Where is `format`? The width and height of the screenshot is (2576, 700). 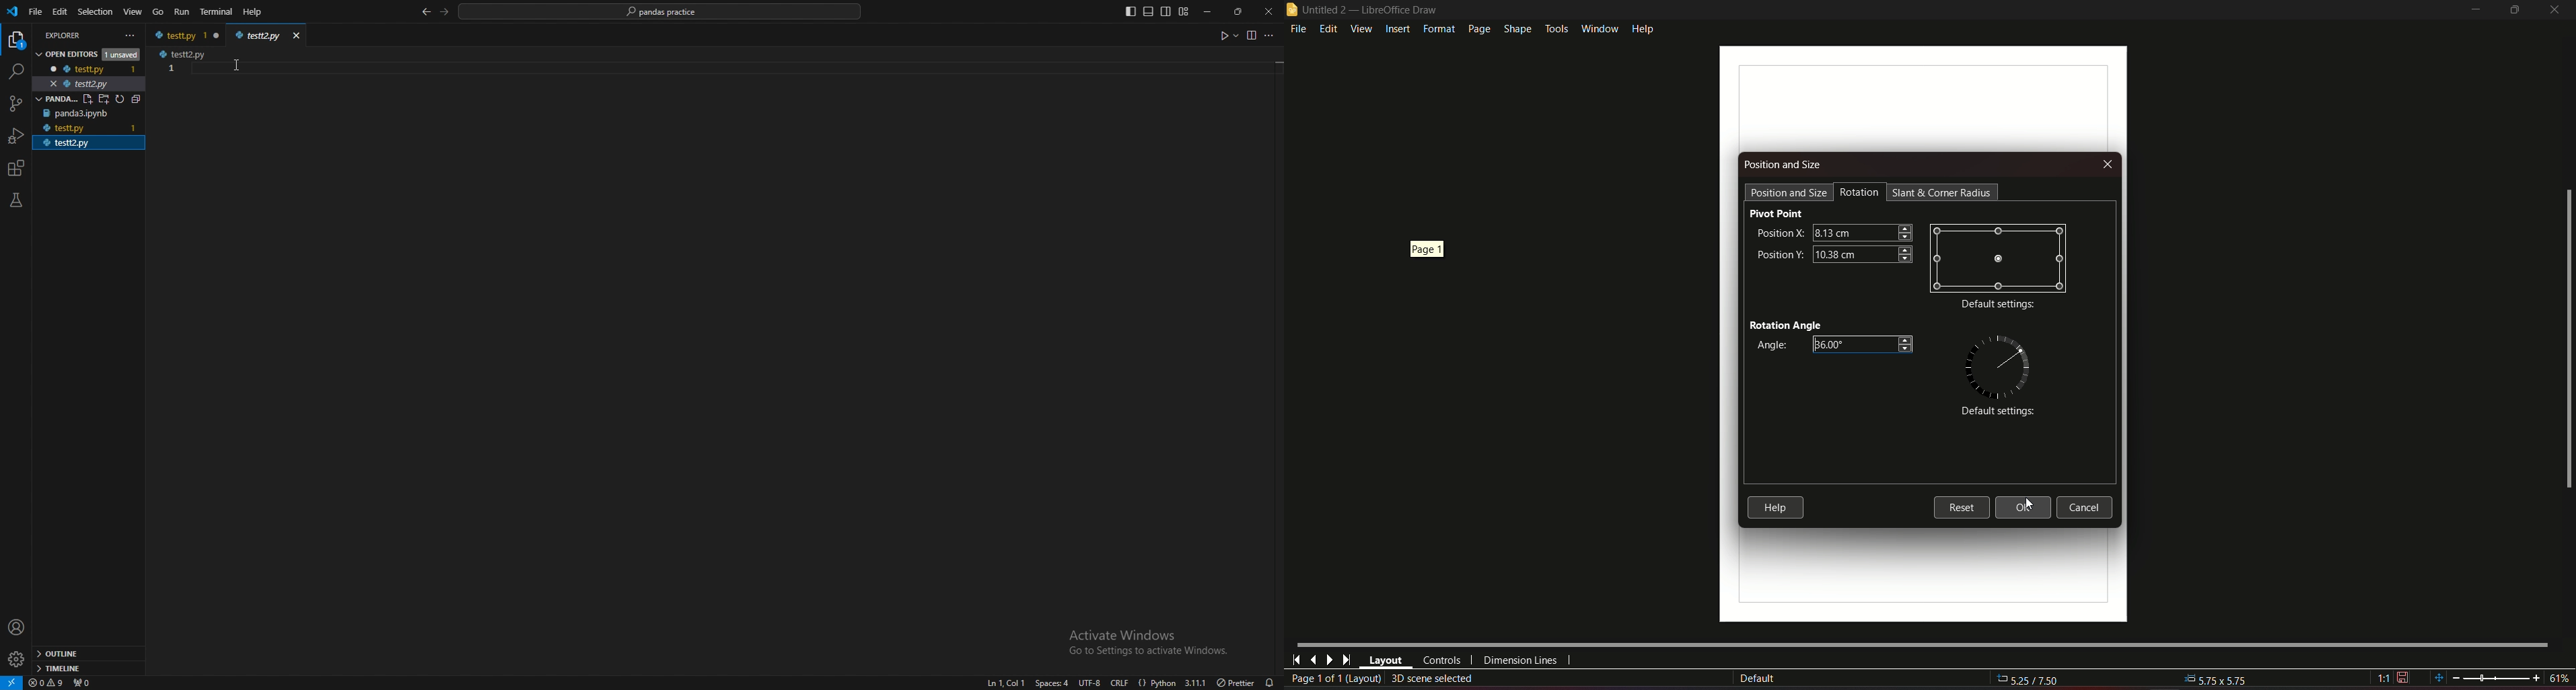 format is located at coordinates (1437, 29).